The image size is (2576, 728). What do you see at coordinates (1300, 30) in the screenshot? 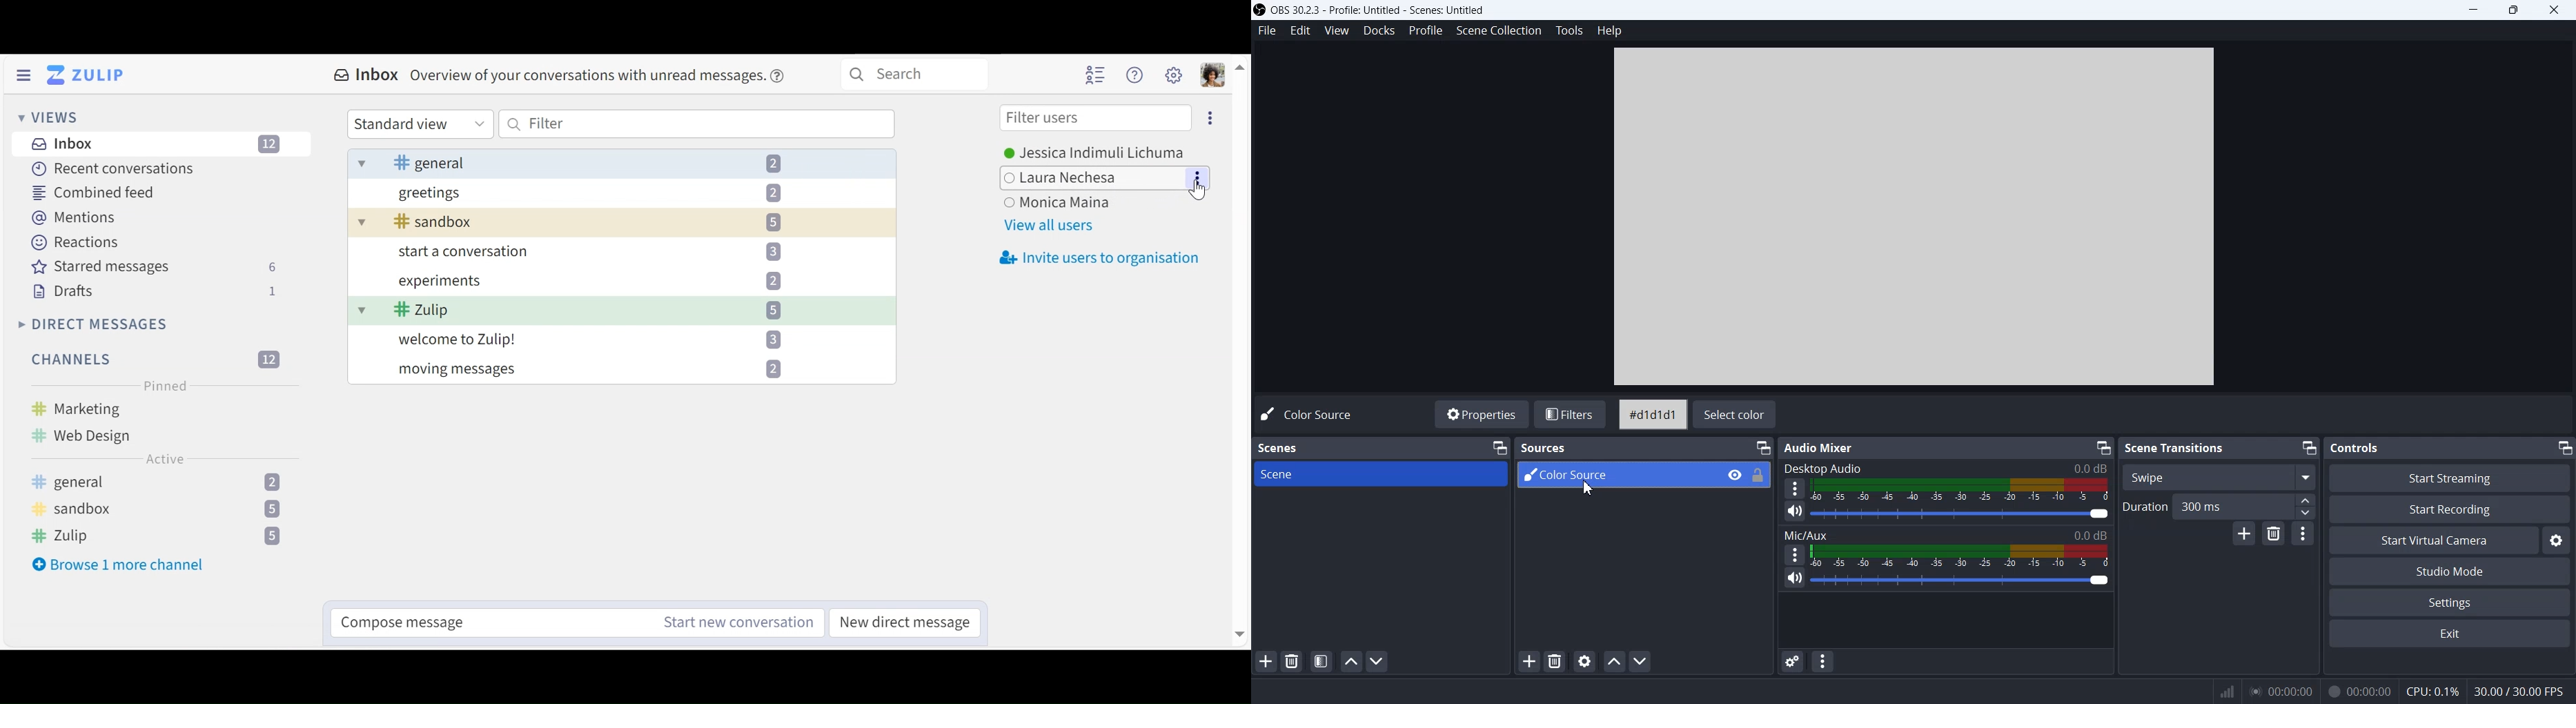
I see `Edit` at bounding box center [1300, 30].